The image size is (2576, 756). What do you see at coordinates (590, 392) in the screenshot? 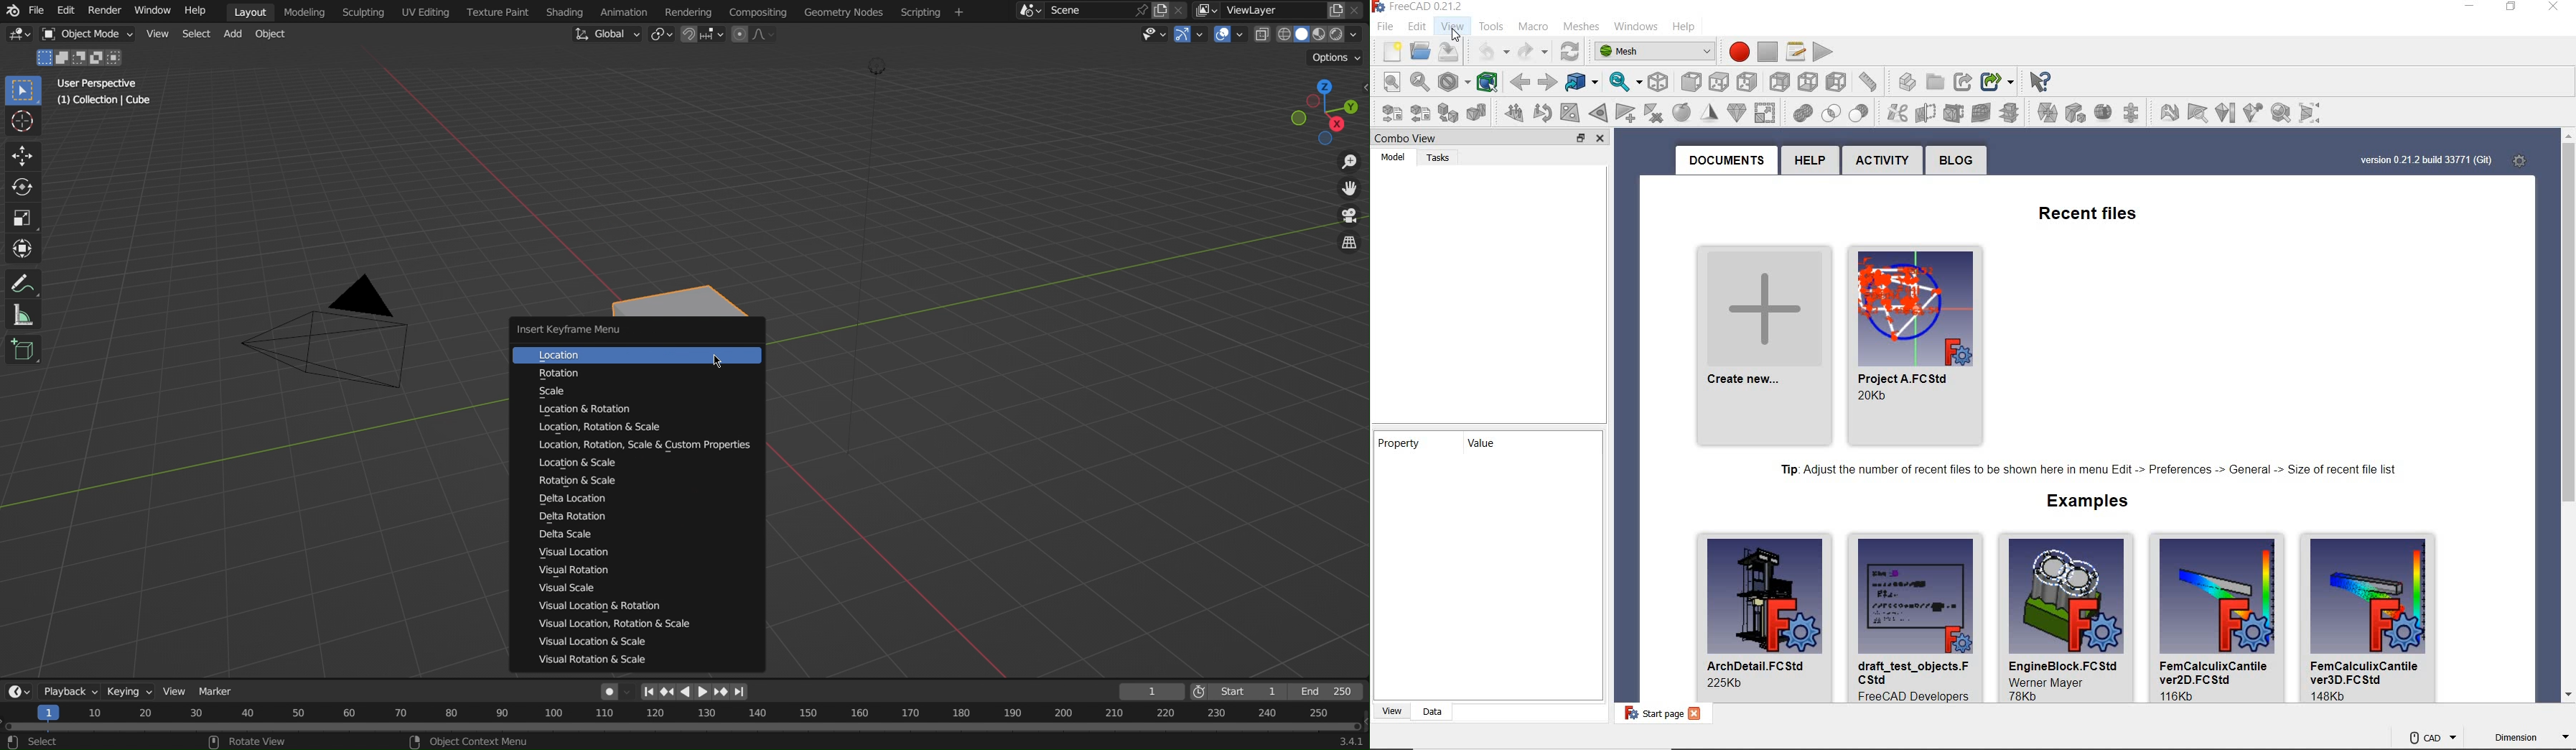
I see `Scale` at bounding box center [590, 392].